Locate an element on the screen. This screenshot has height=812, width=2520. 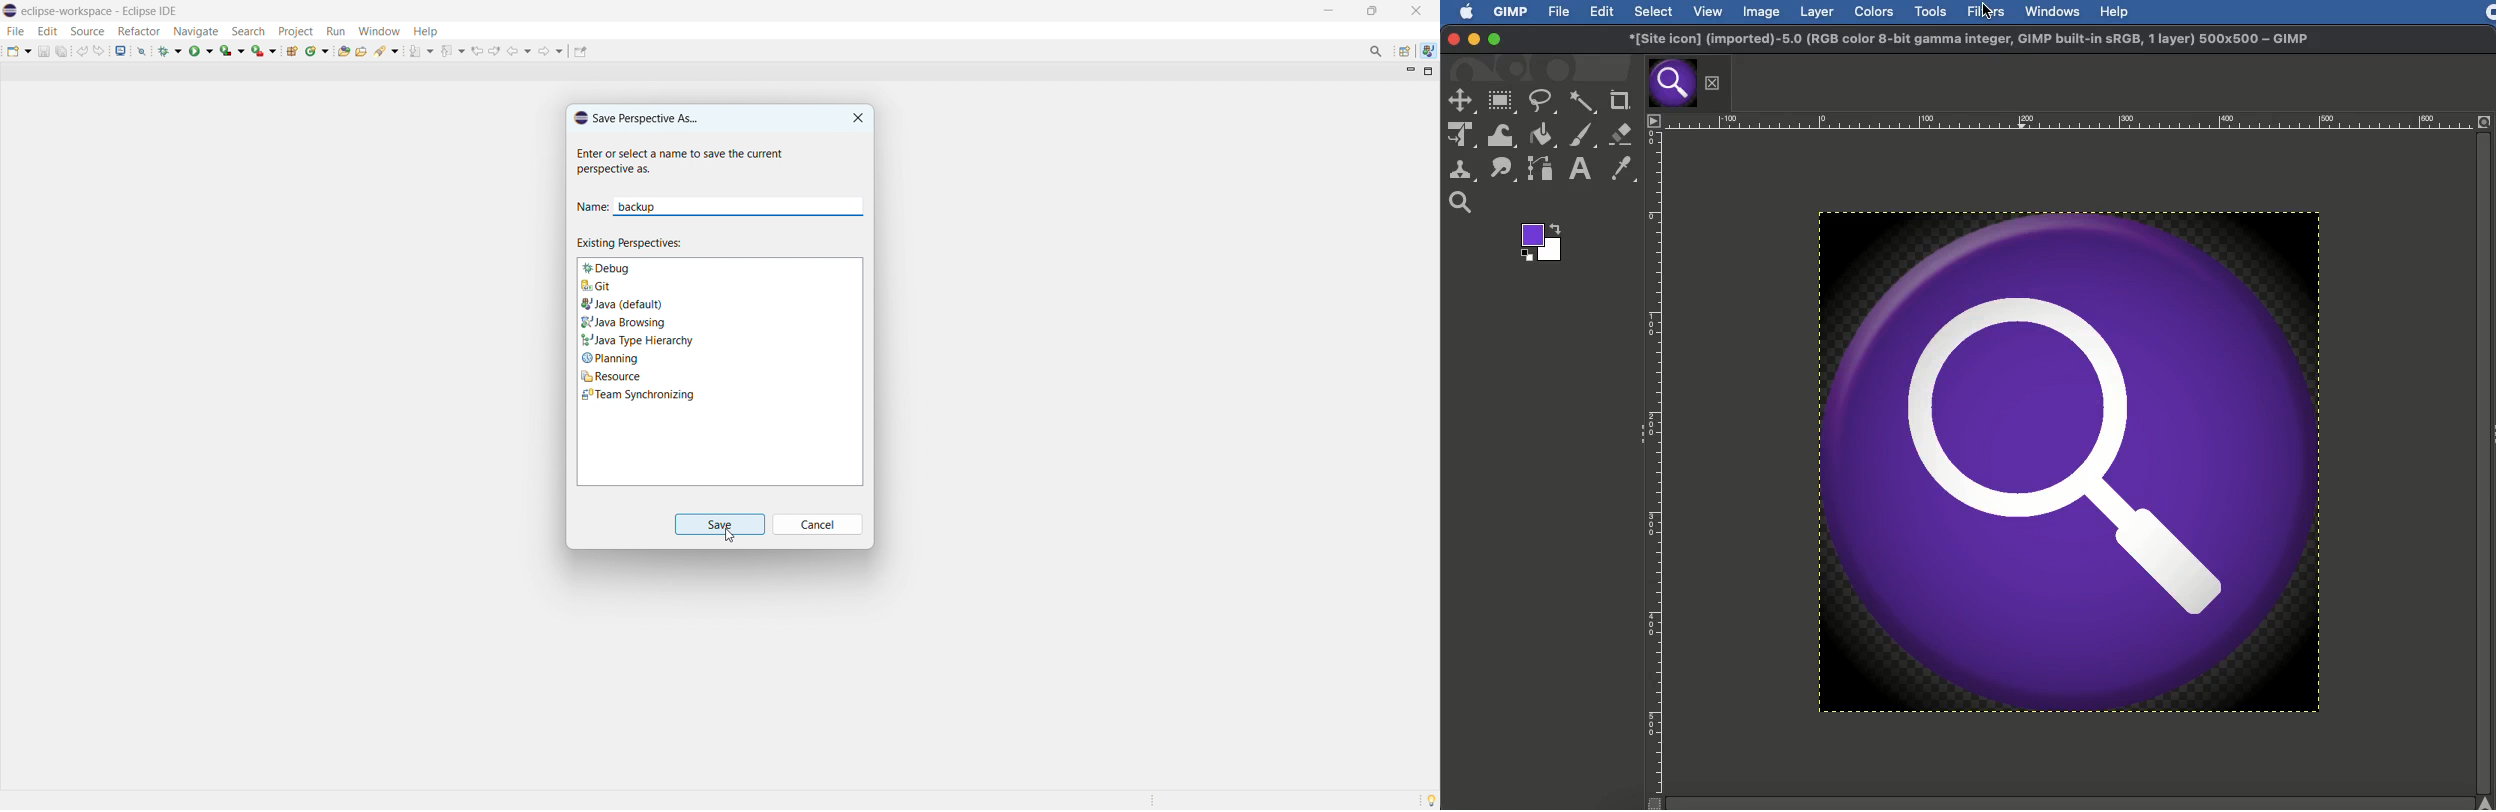
navigate is located at coordinates (196, 31).